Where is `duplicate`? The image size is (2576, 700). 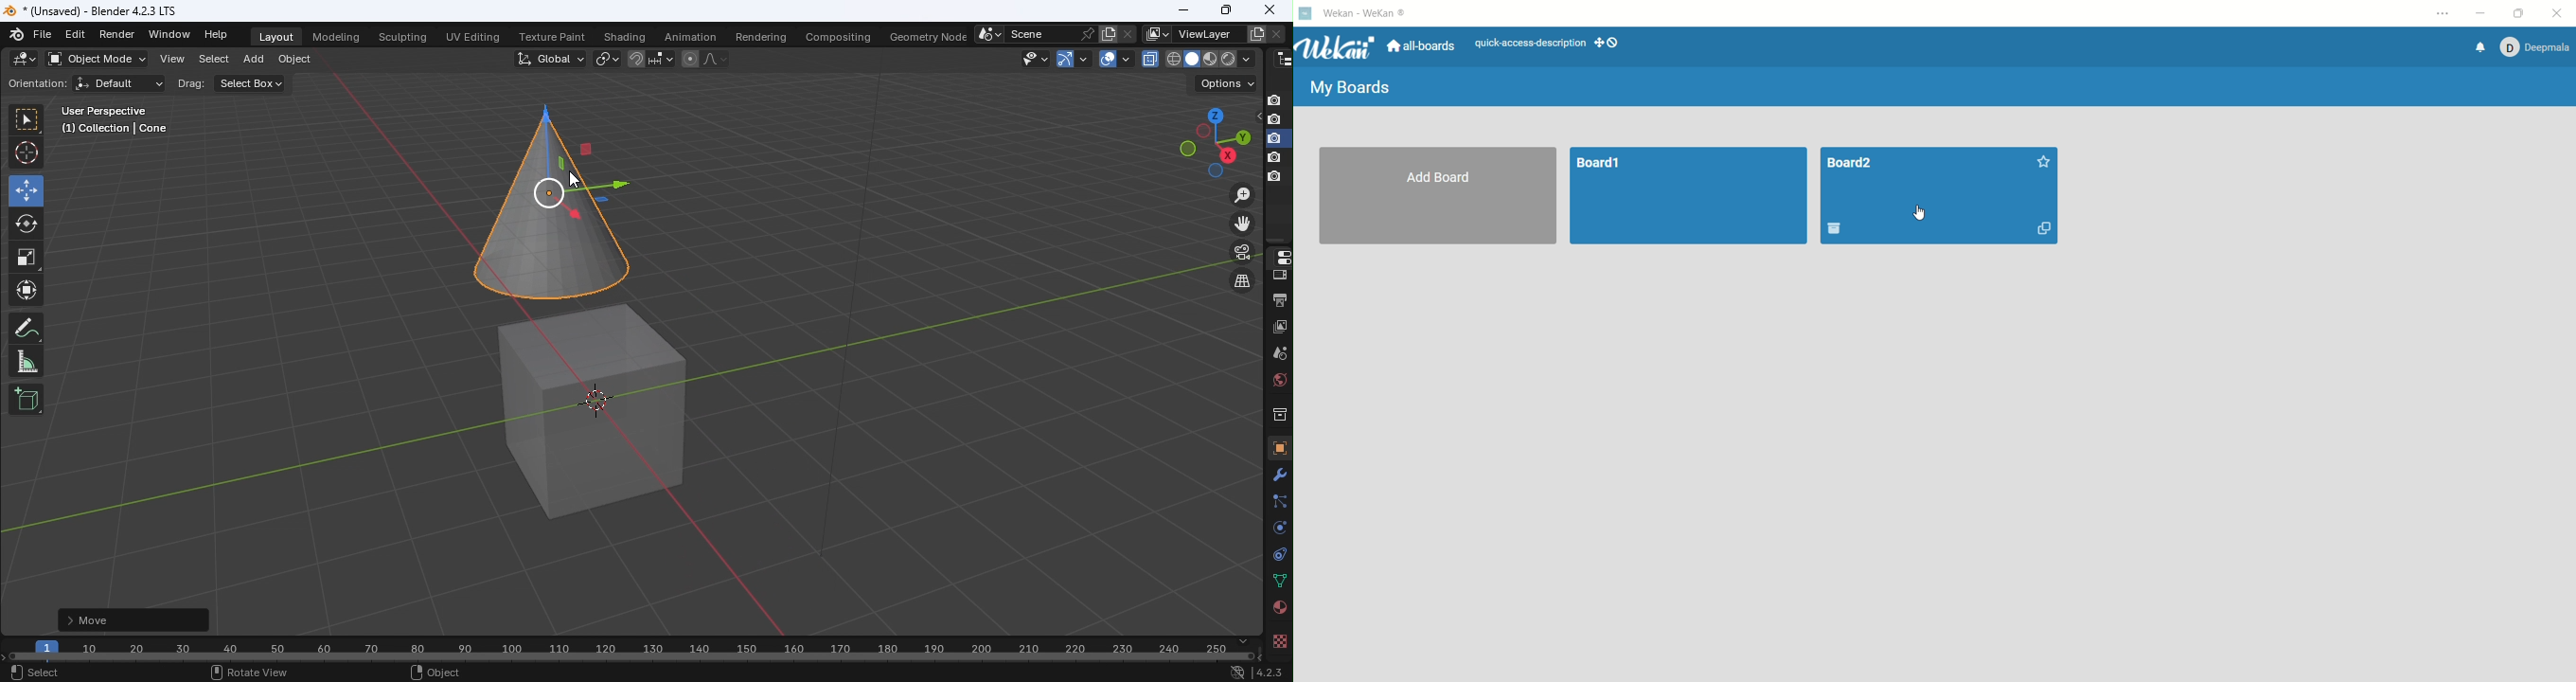 duplicate is located at coordinates (2044, 230).